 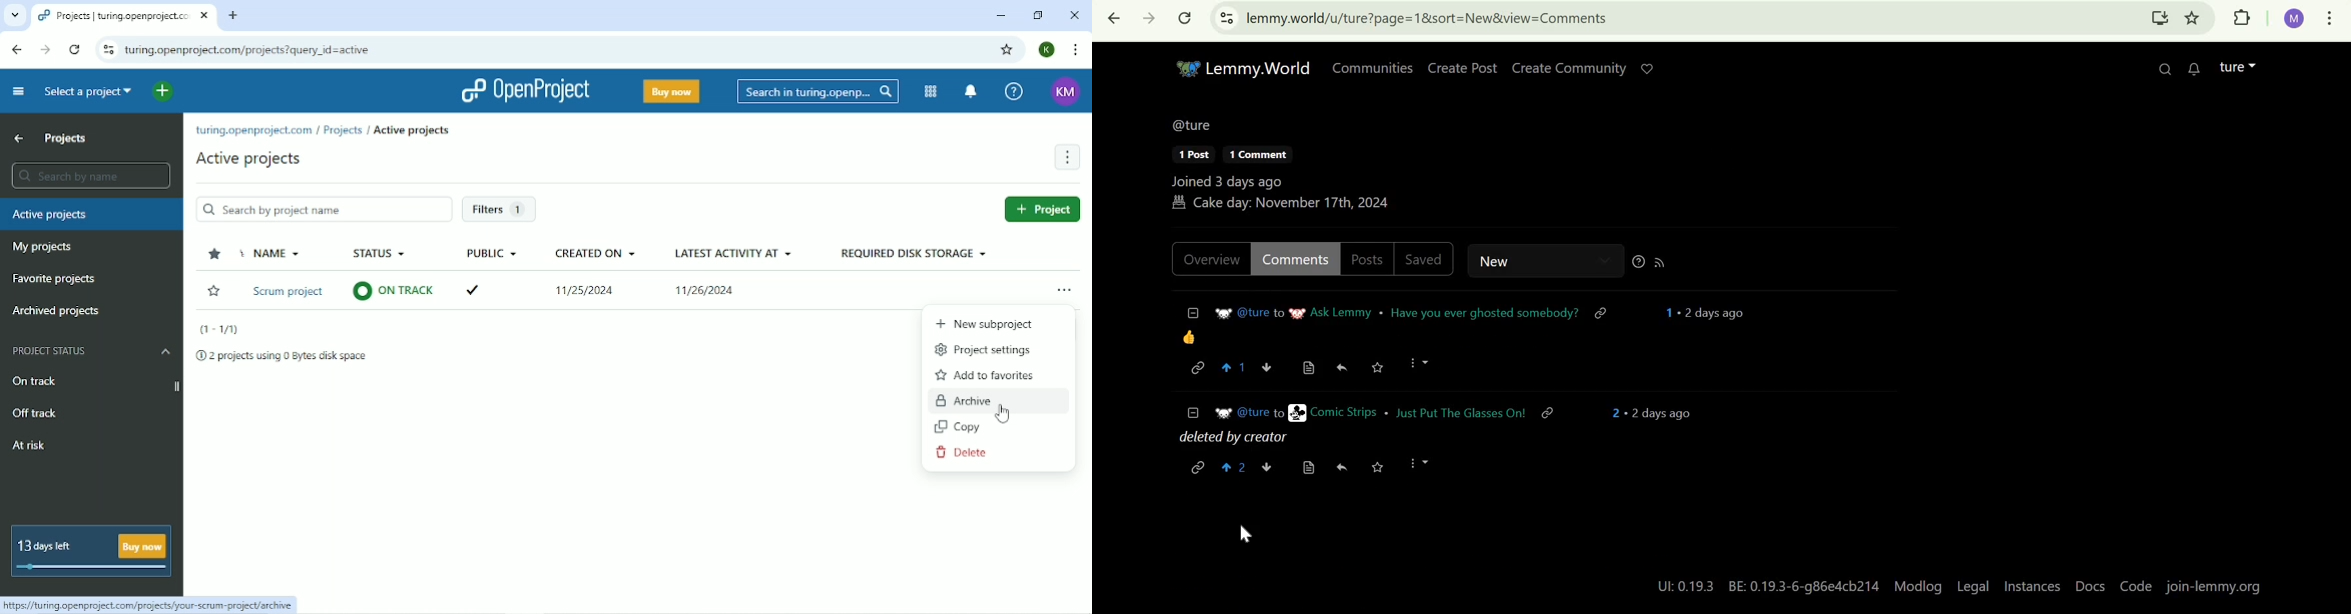 I want to click on Buy now, so click(x=145, y=542).